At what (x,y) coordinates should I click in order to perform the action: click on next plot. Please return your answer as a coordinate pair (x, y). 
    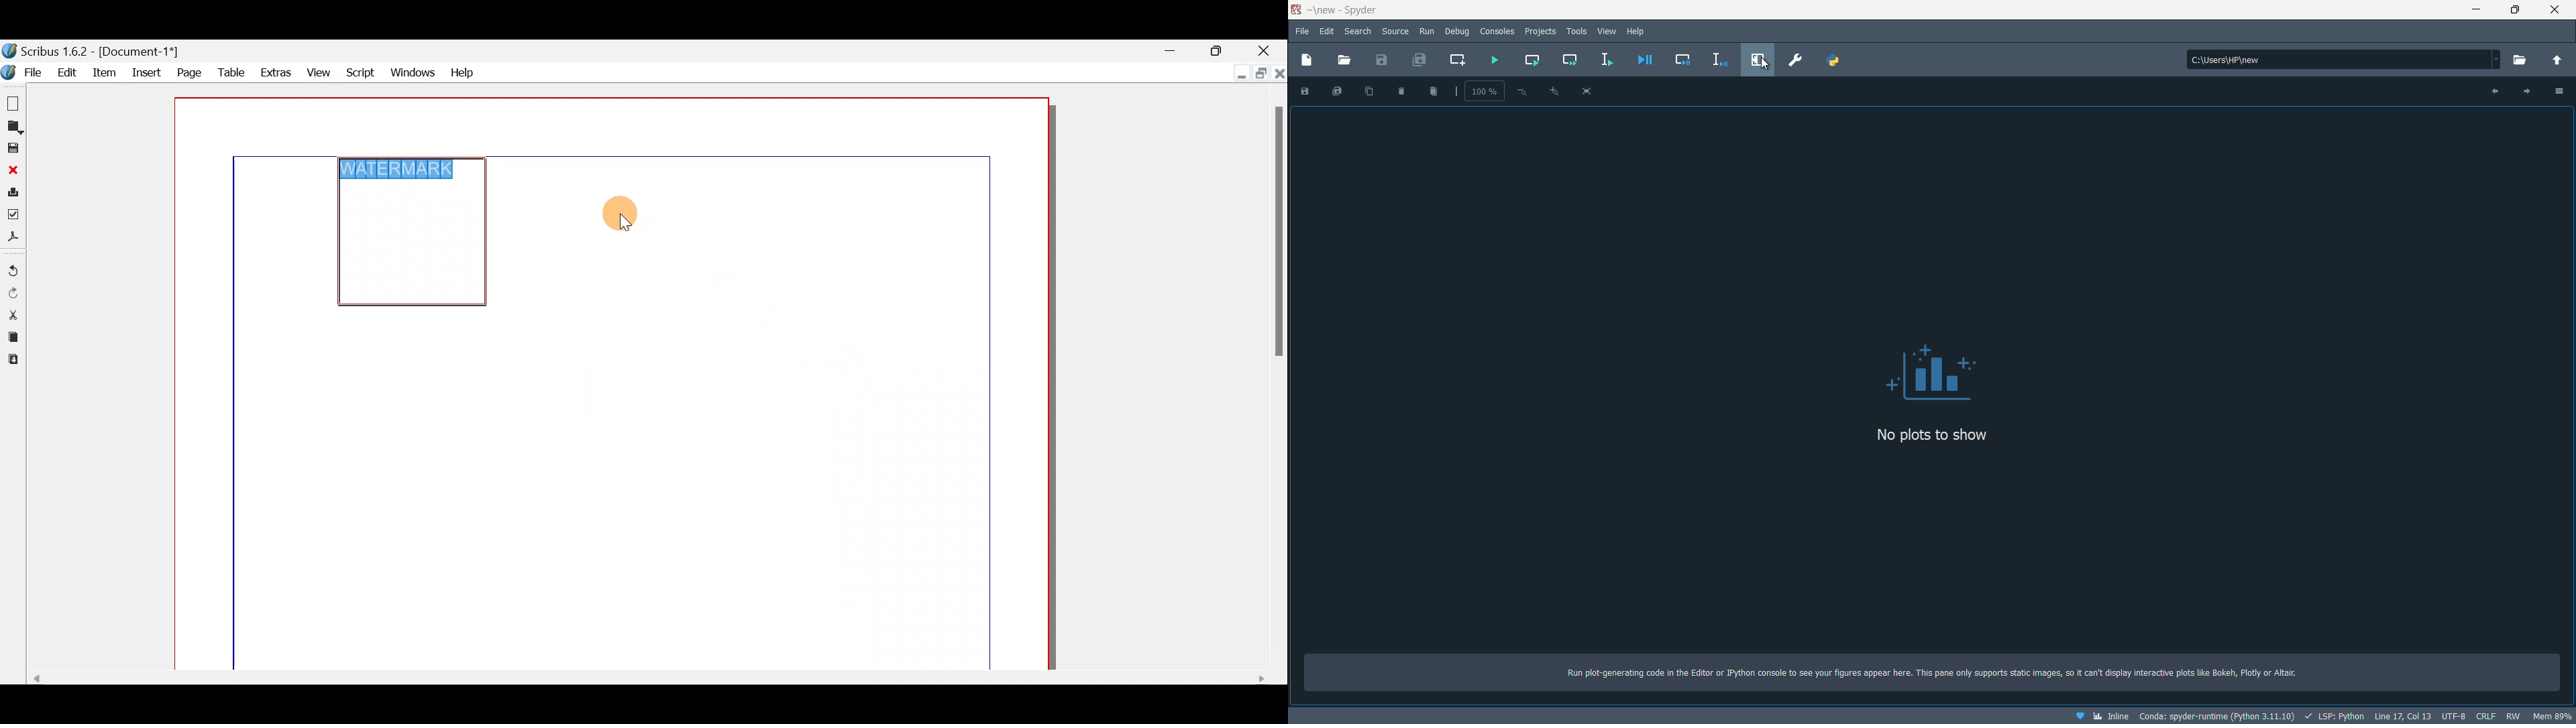
    Looking at the image, I should click on (2529, 90).